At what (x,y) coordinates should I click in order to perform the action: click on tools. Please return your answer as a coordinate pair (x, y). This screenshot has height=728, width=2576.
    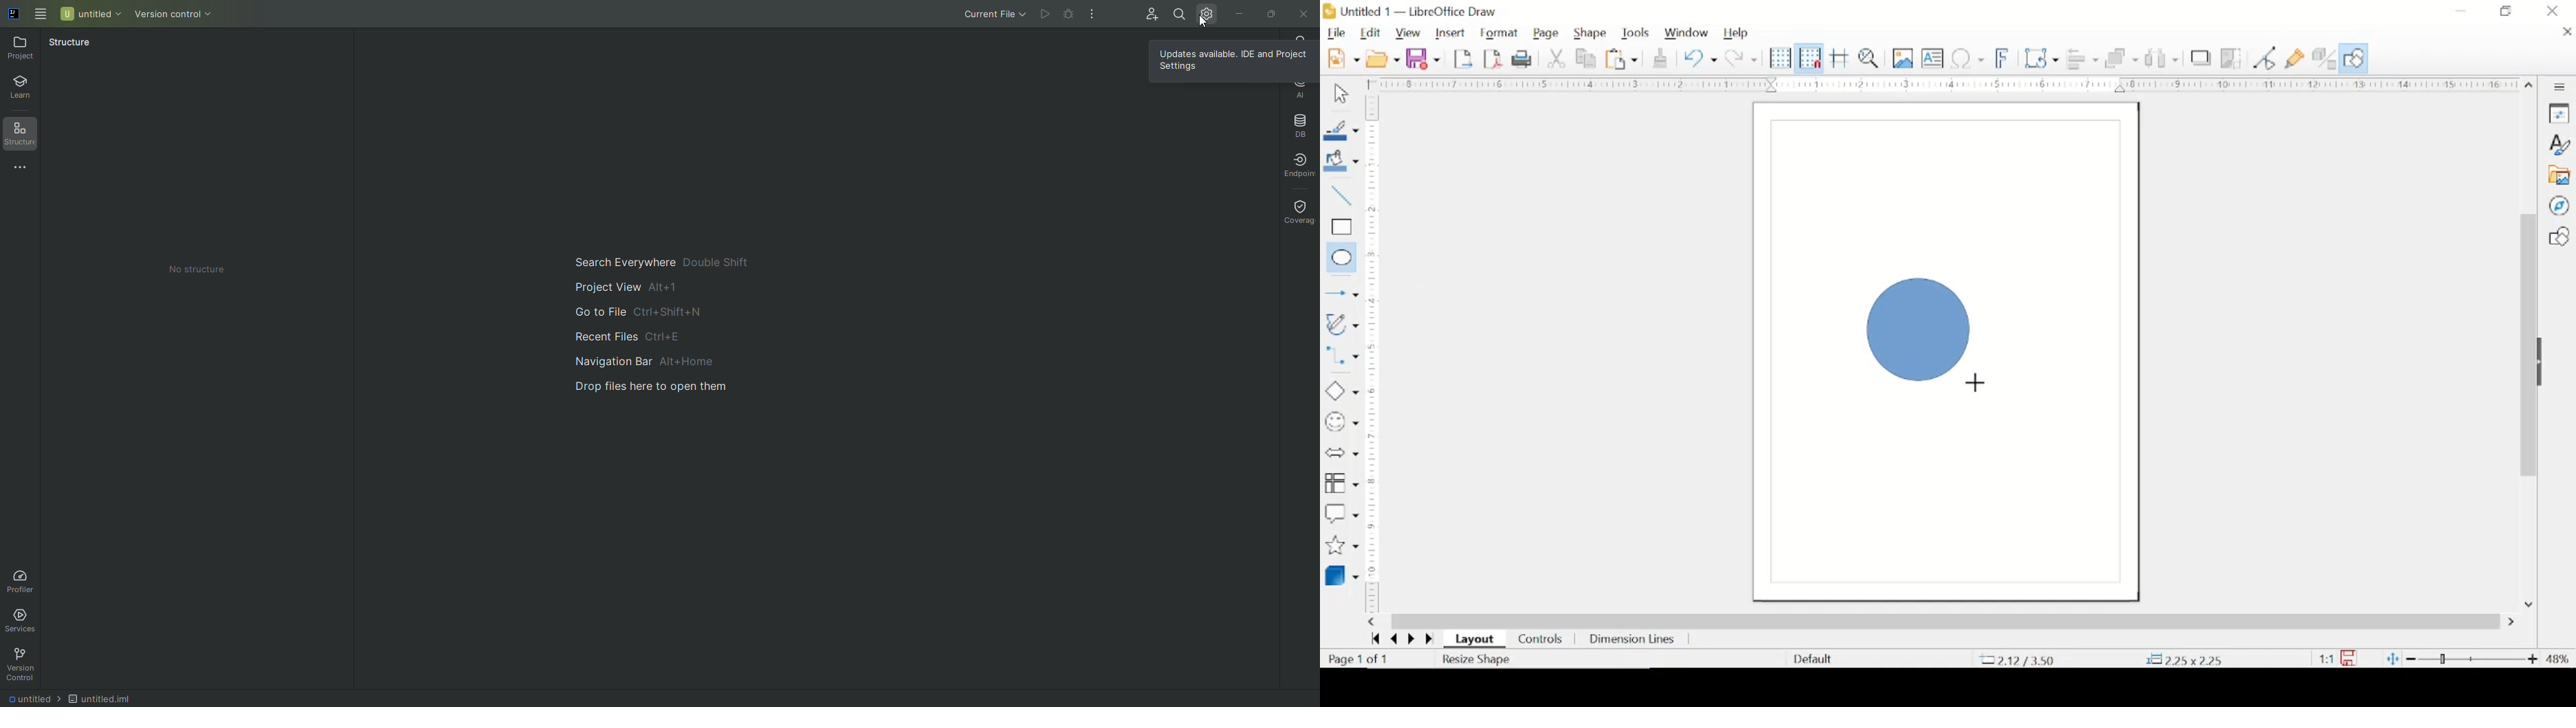
    Looking at the image, I should click on (1636, 33).